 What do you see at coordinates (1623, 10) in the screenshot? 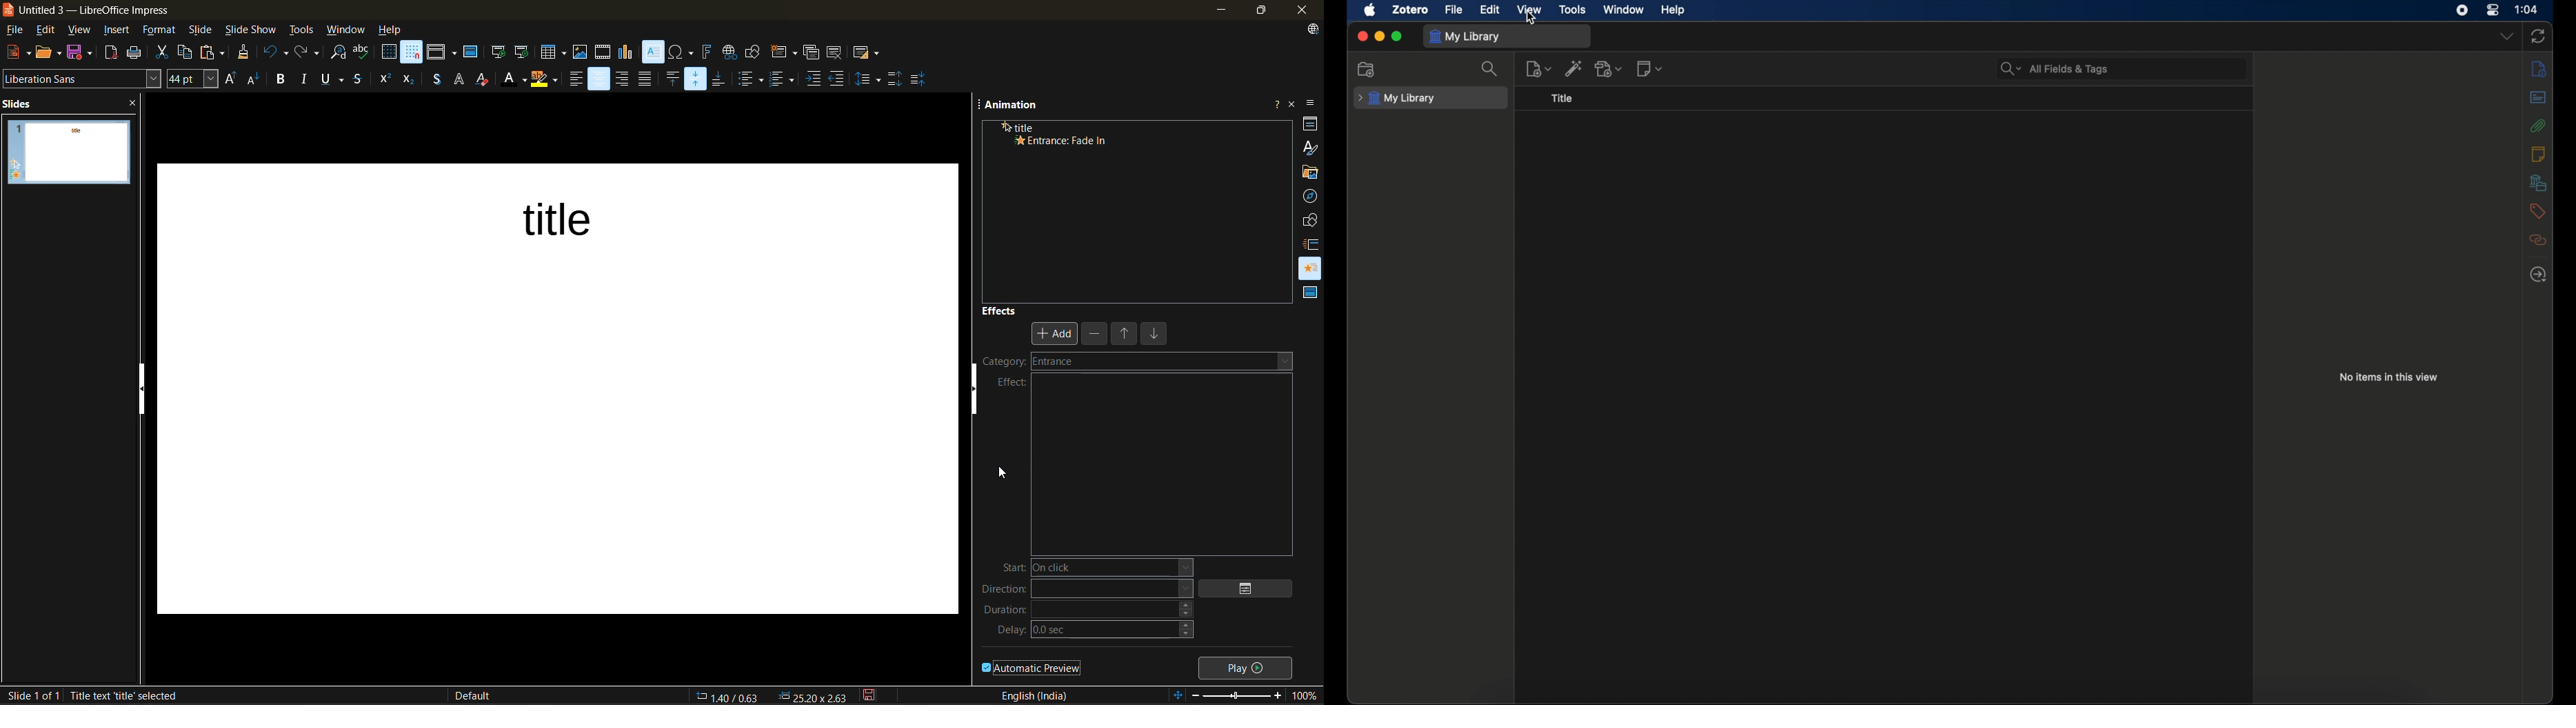
I see `window` at bounding box center [1623, 10].